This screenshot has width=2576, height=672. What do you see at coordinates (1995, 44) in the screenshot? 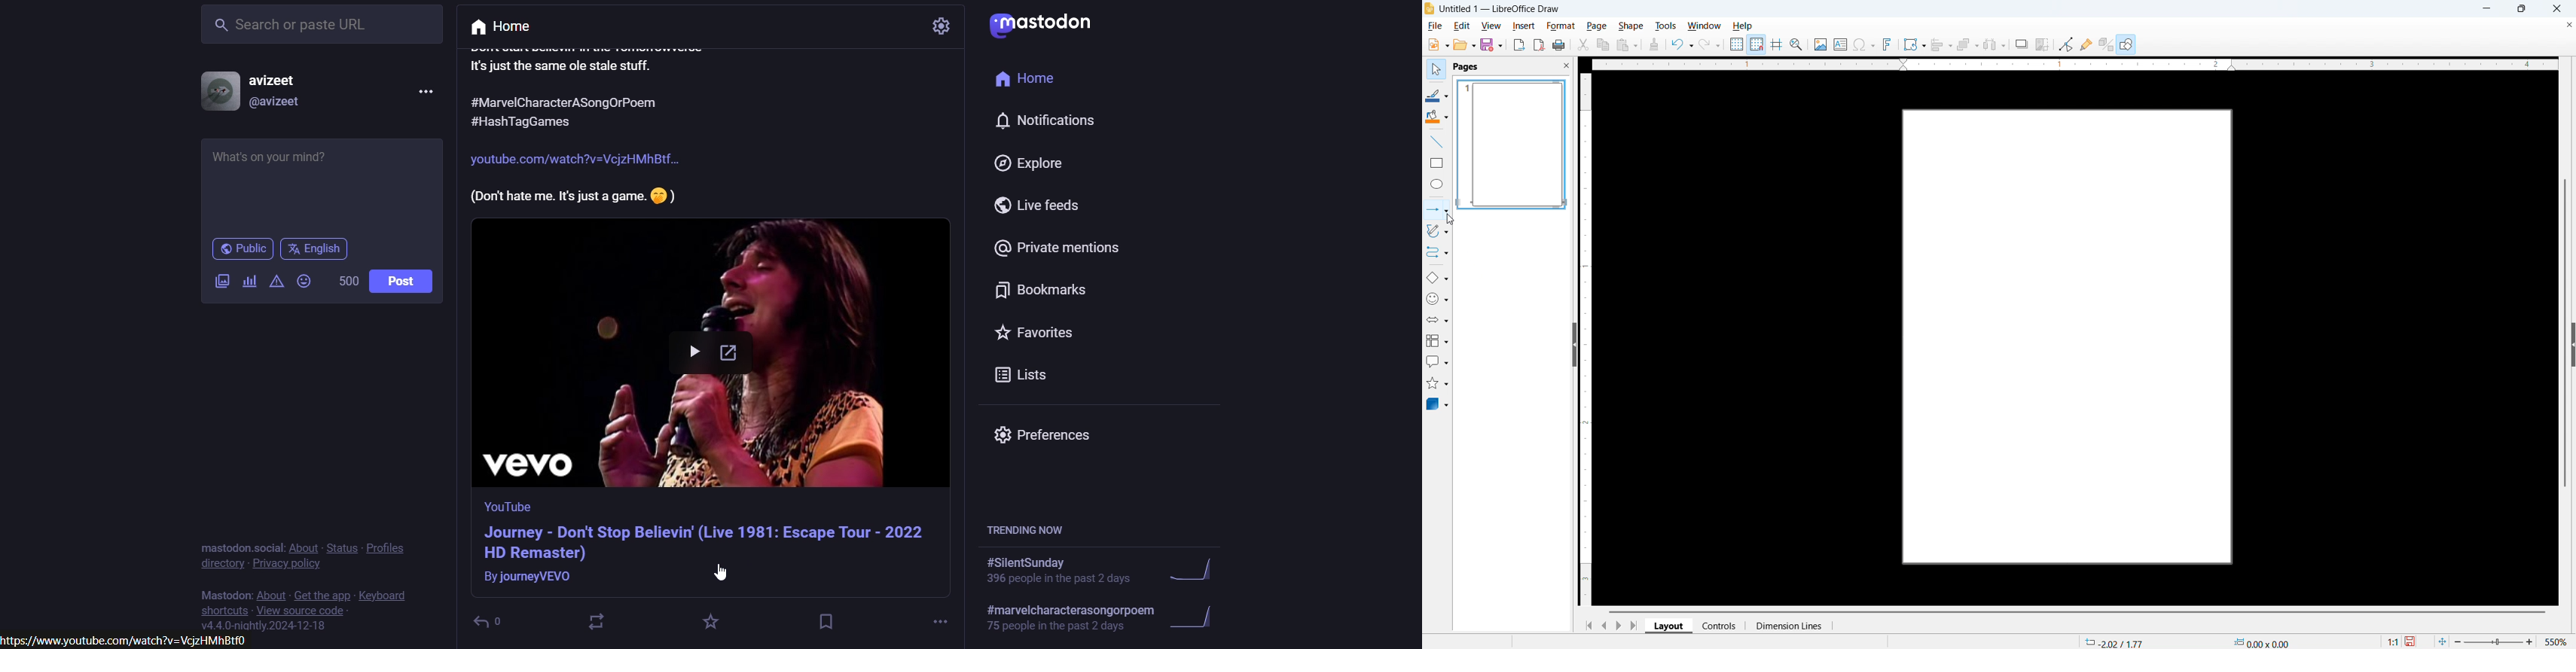
I see `Select at least three objects to distribute` at bounding box center [1995, 44].